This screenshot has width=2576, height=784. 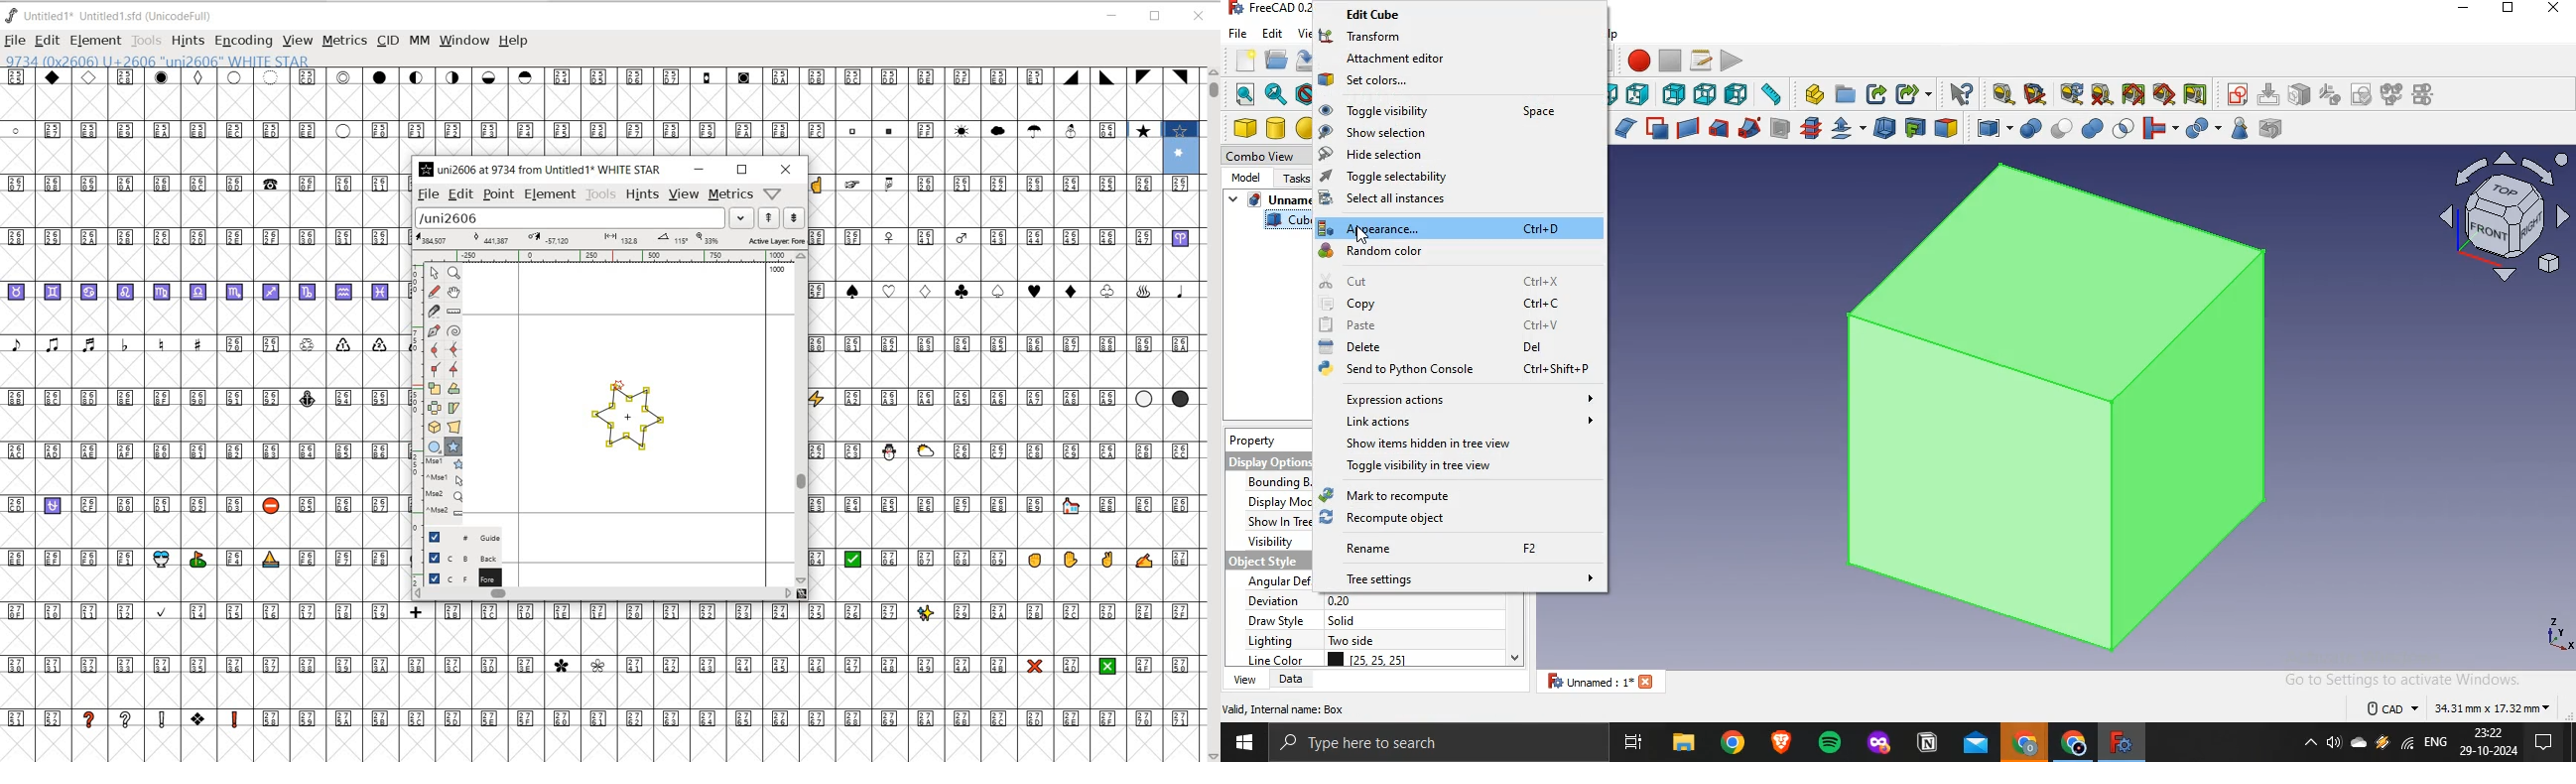 What do you see at coordinates (456, 578) in the screenshot?
I see `FOREGROUND` at bounding box center [456, 578].